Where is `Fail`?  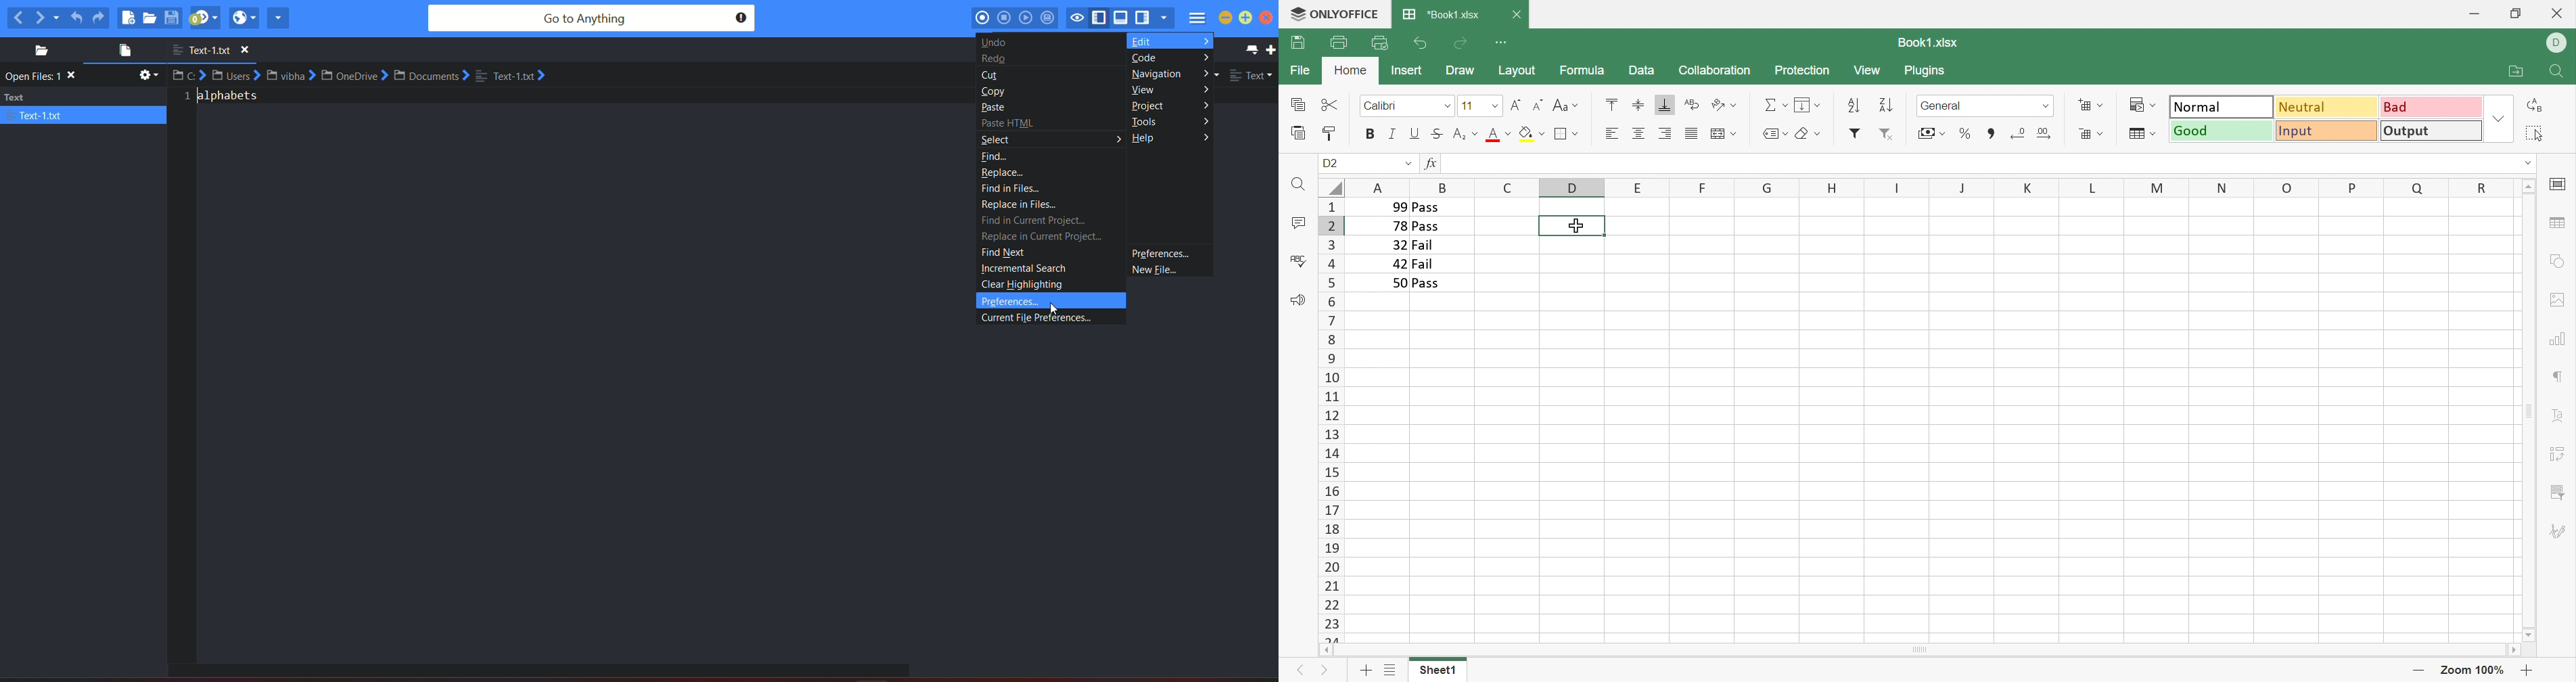 Fail is located at coordinates (1425, 264).